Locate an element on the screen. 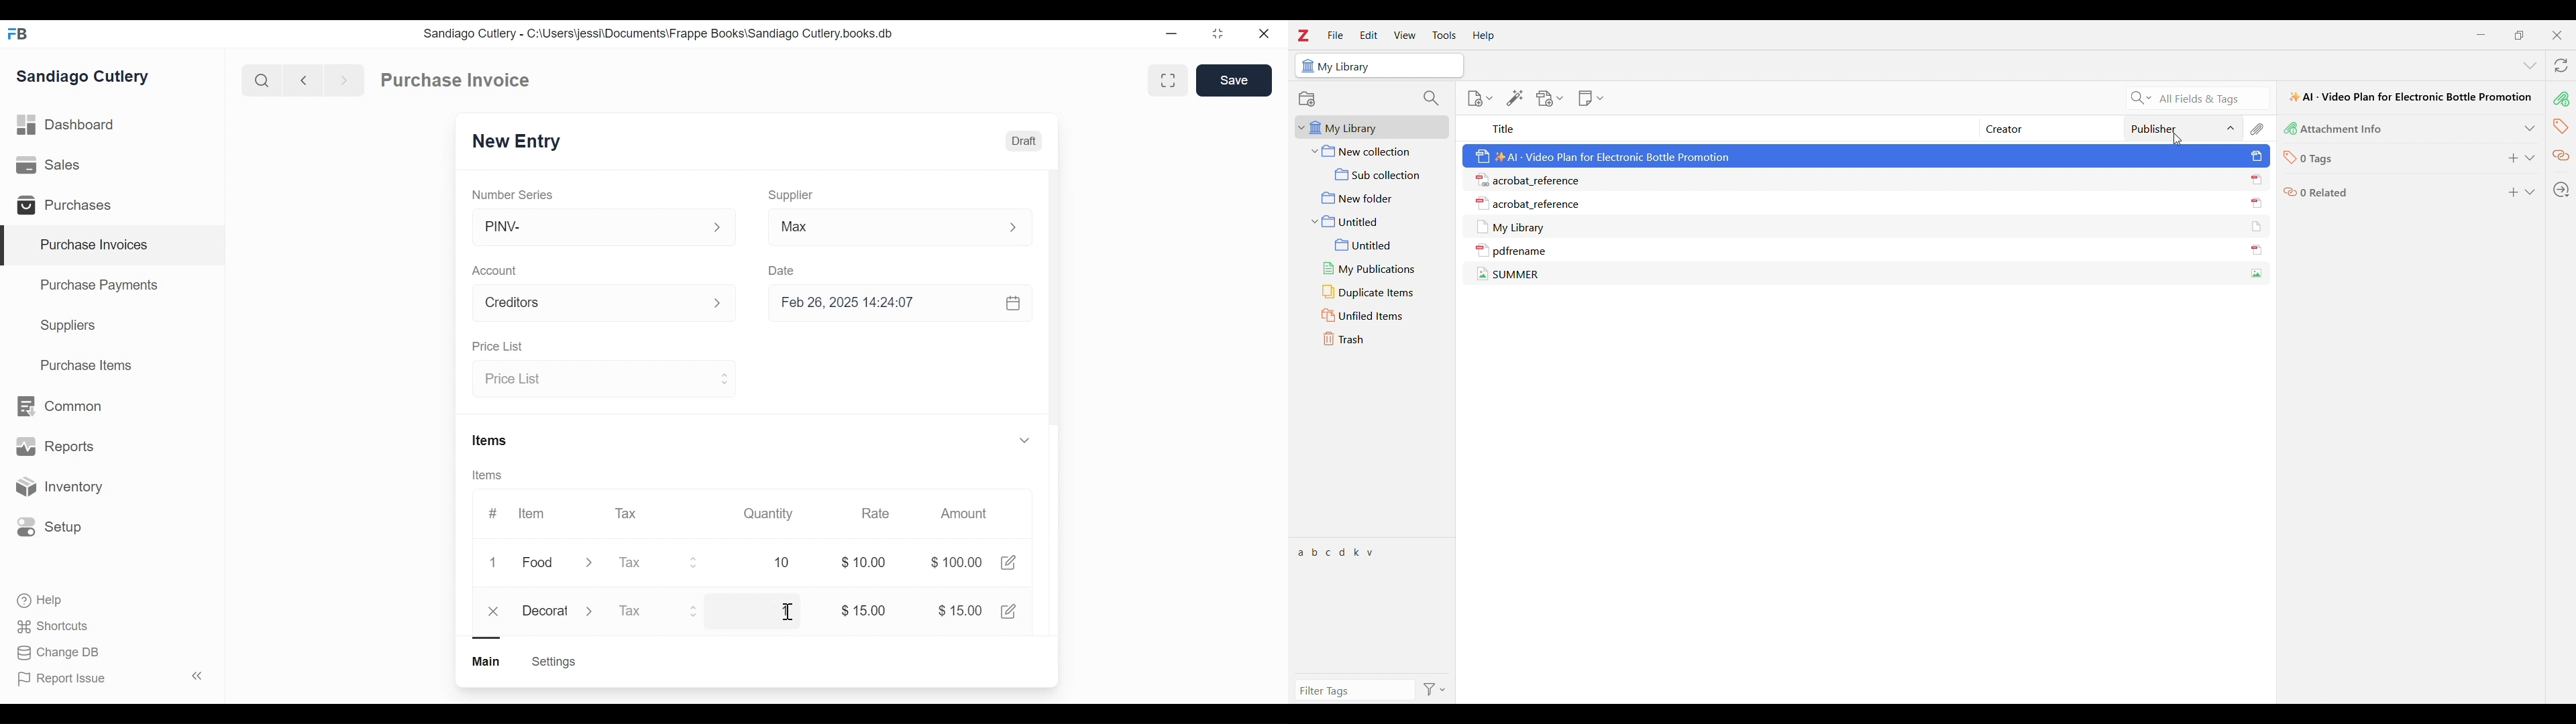 The height and width of the screenshot is (728, 2576). Purchase Items is located at coordinates (87, 367).